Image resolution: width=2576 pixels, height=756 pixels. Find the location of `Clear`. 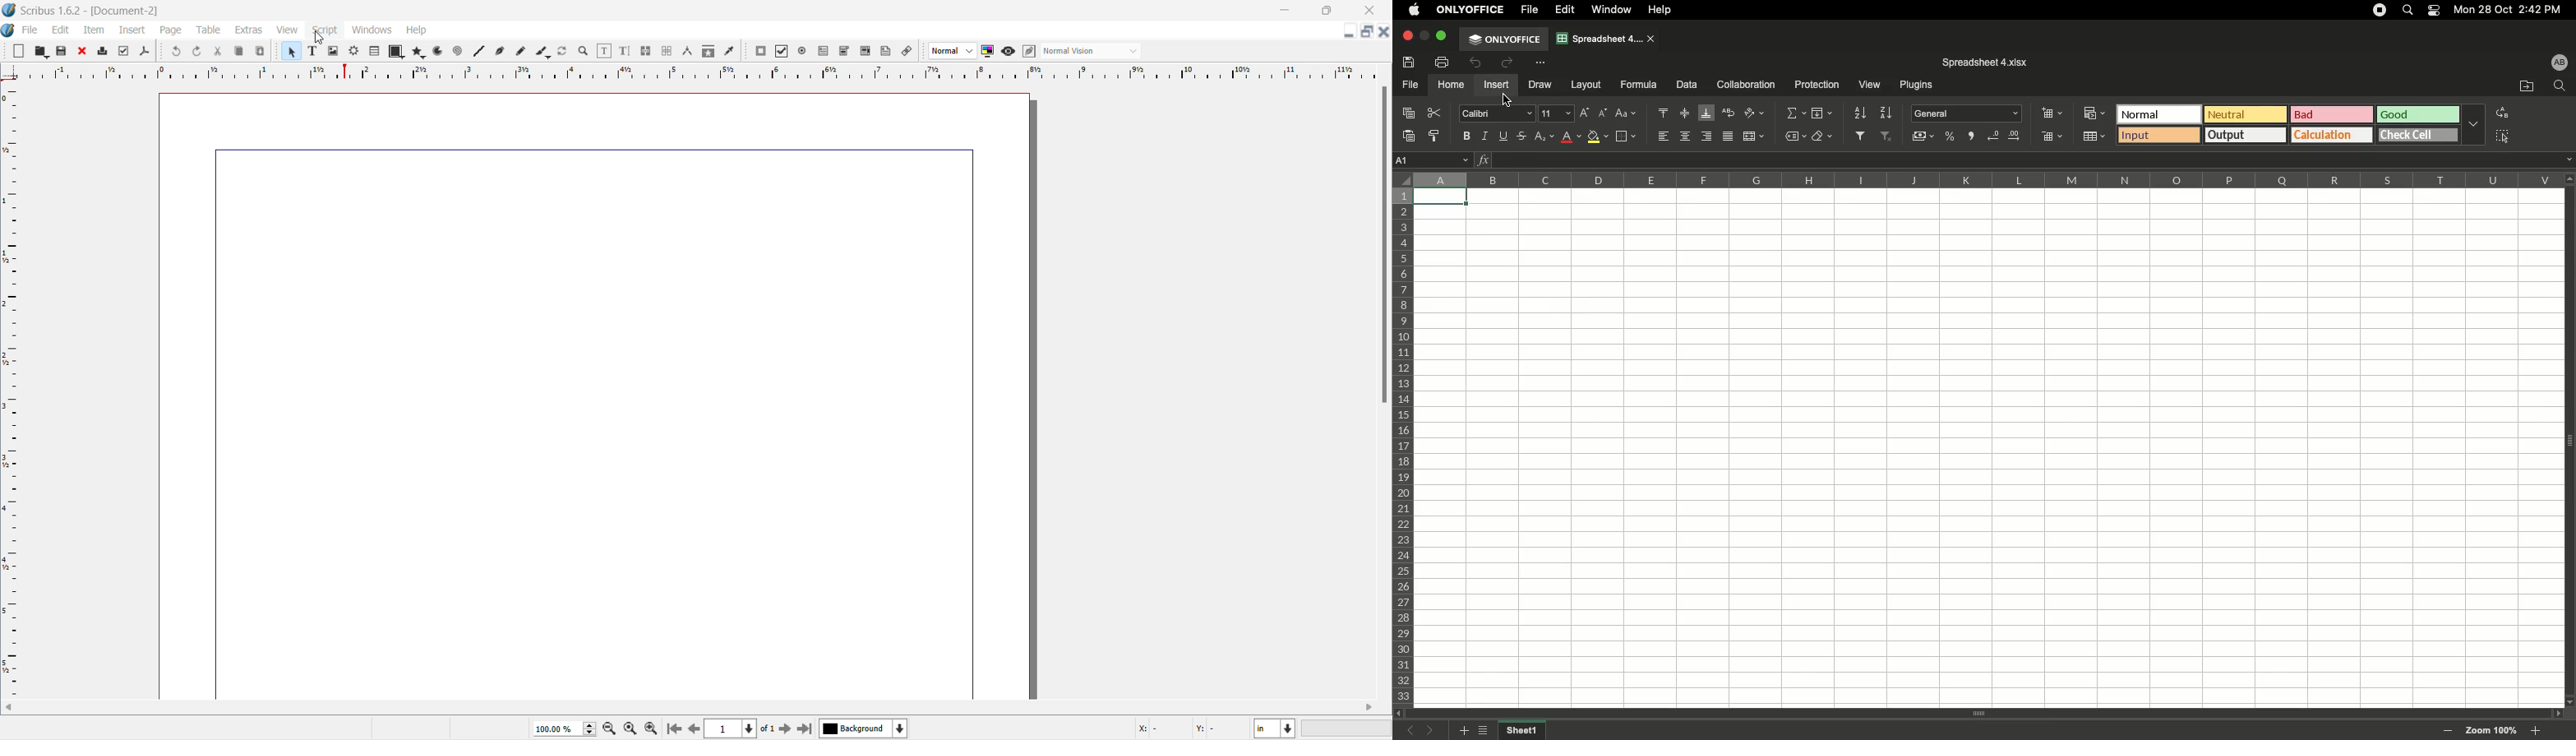

Clear is located at coordinates (1823, 137).